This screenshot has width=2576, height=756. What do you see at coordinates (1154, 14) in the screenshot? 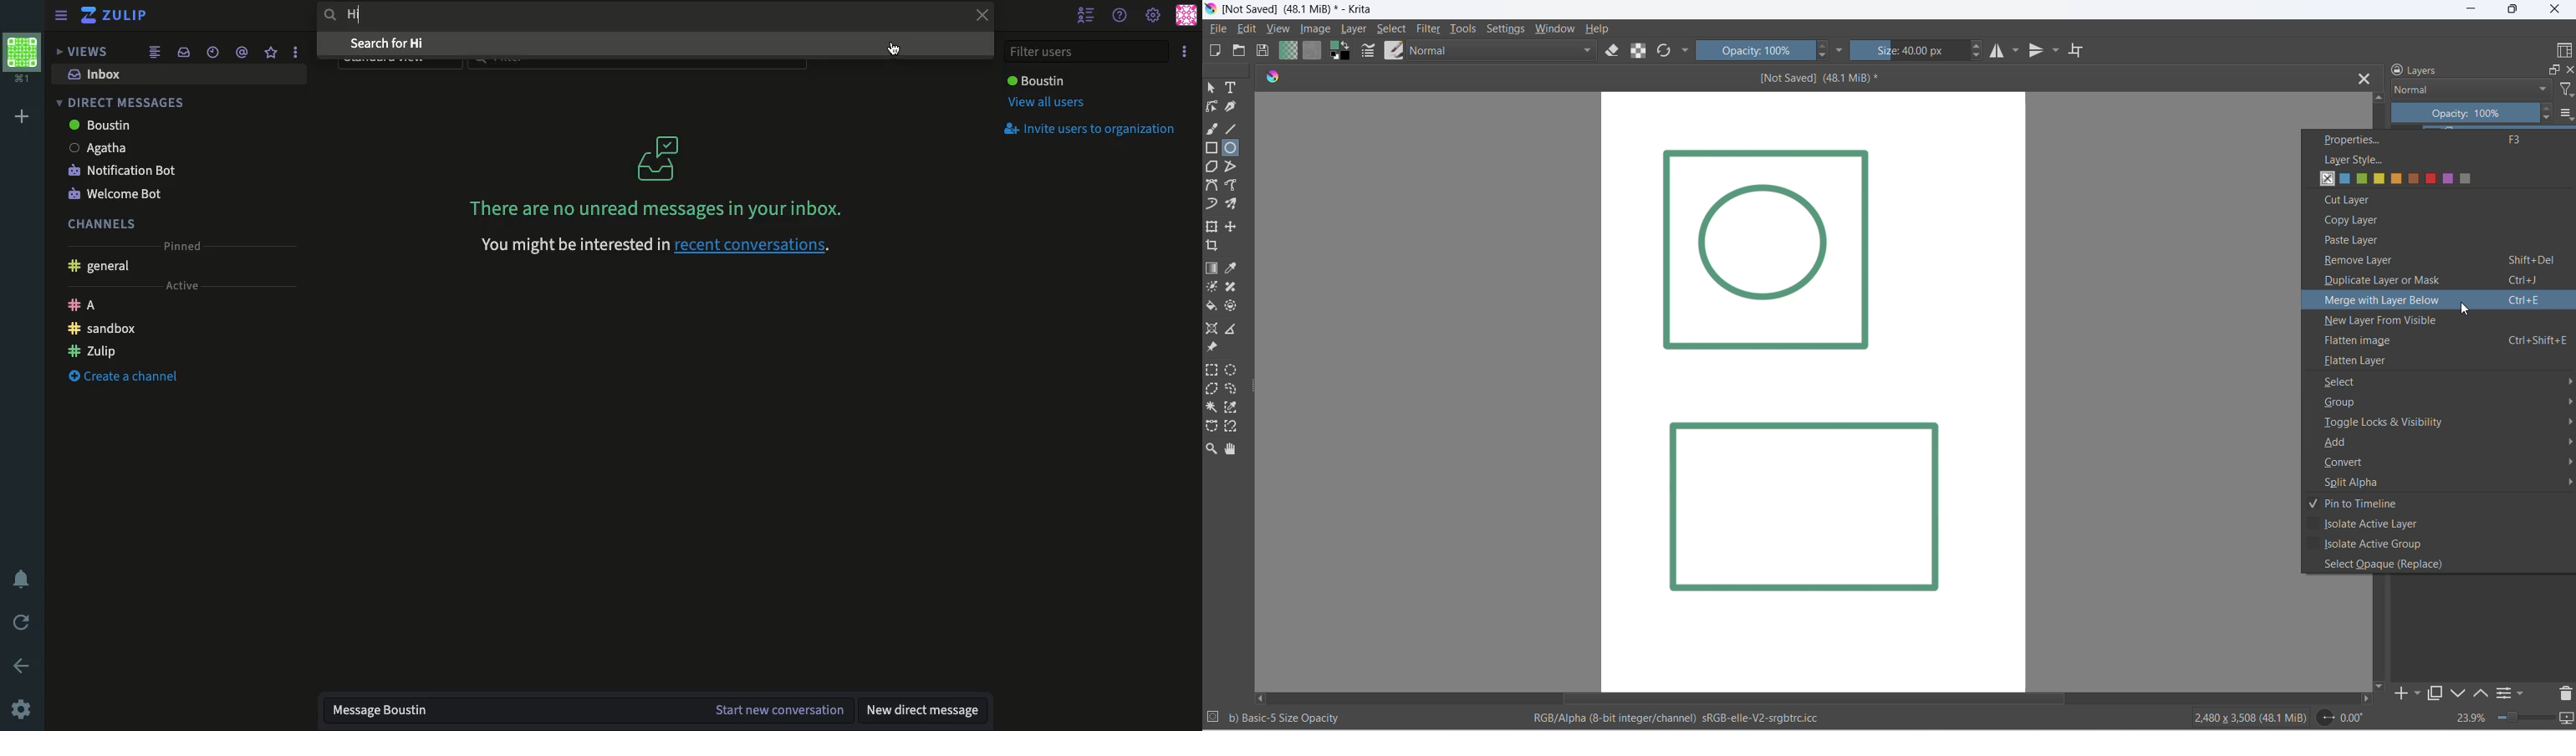
I see `Settings` at bounding box center [1154, 14].